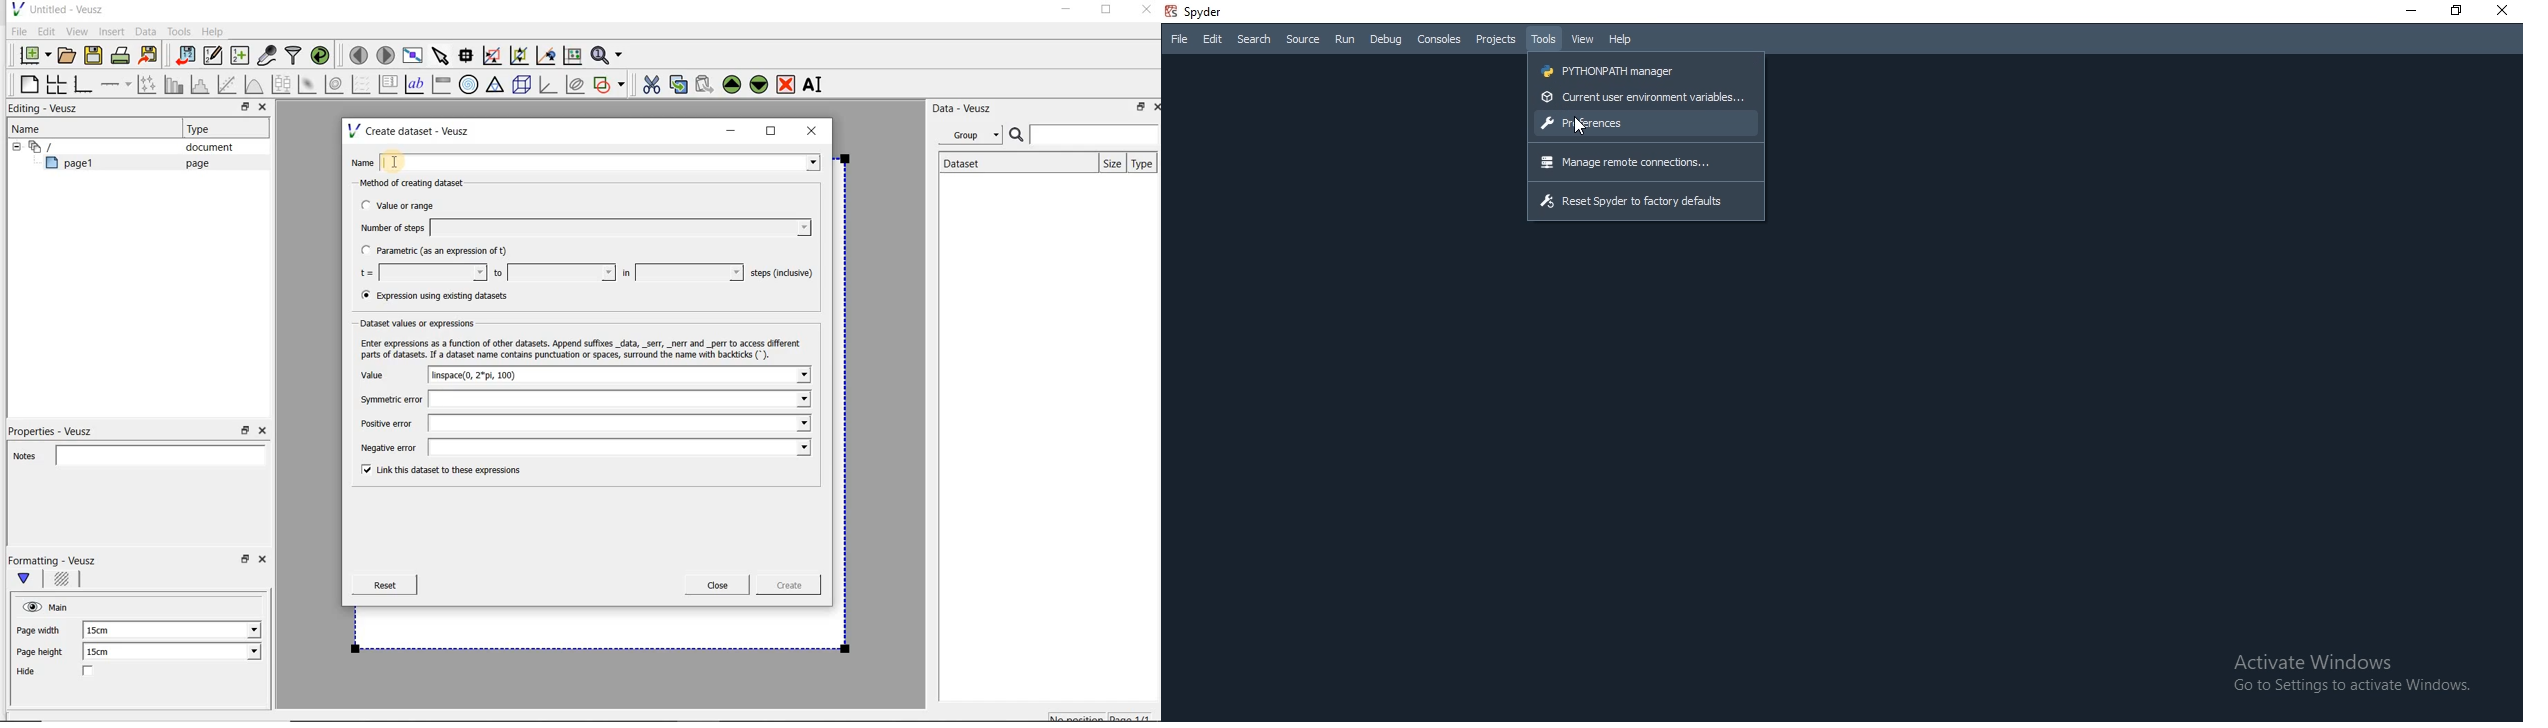 This screenshot has height=728, width=2548. I want to click on size, so click(1110, 162).